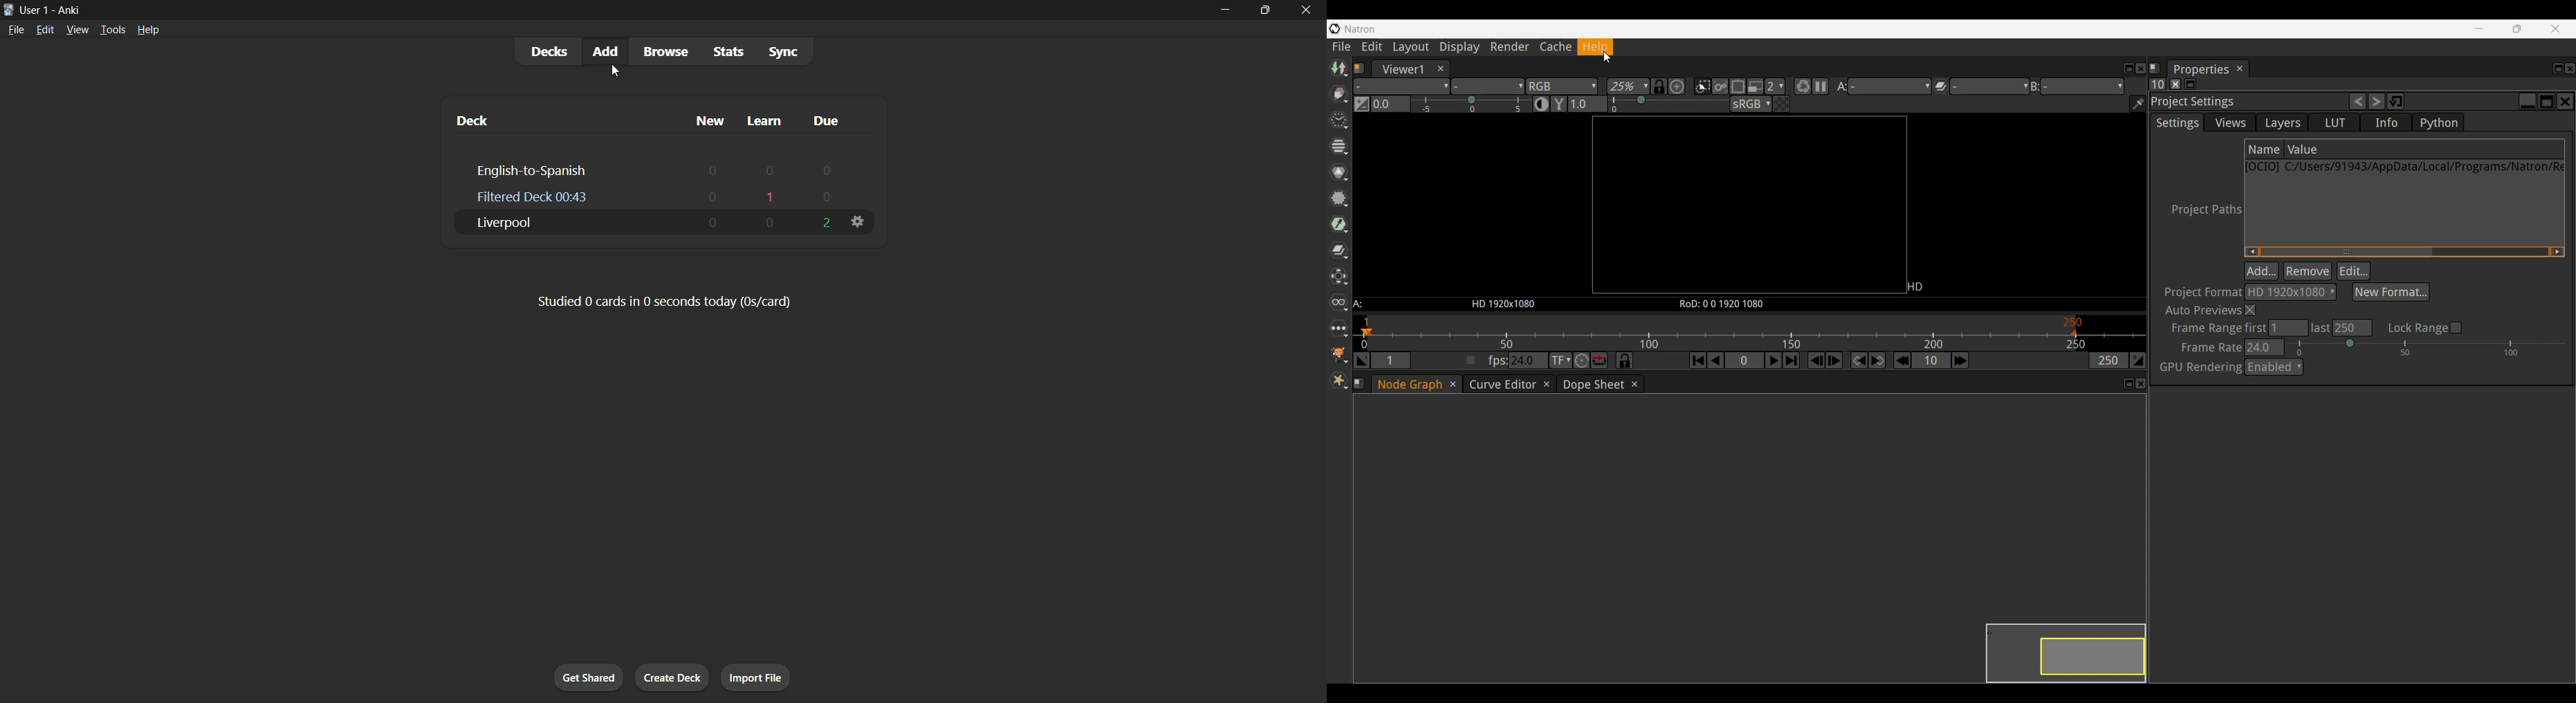  Describe the element at coordinates (723, 51) in the screenshot. I see `stats` at that location.